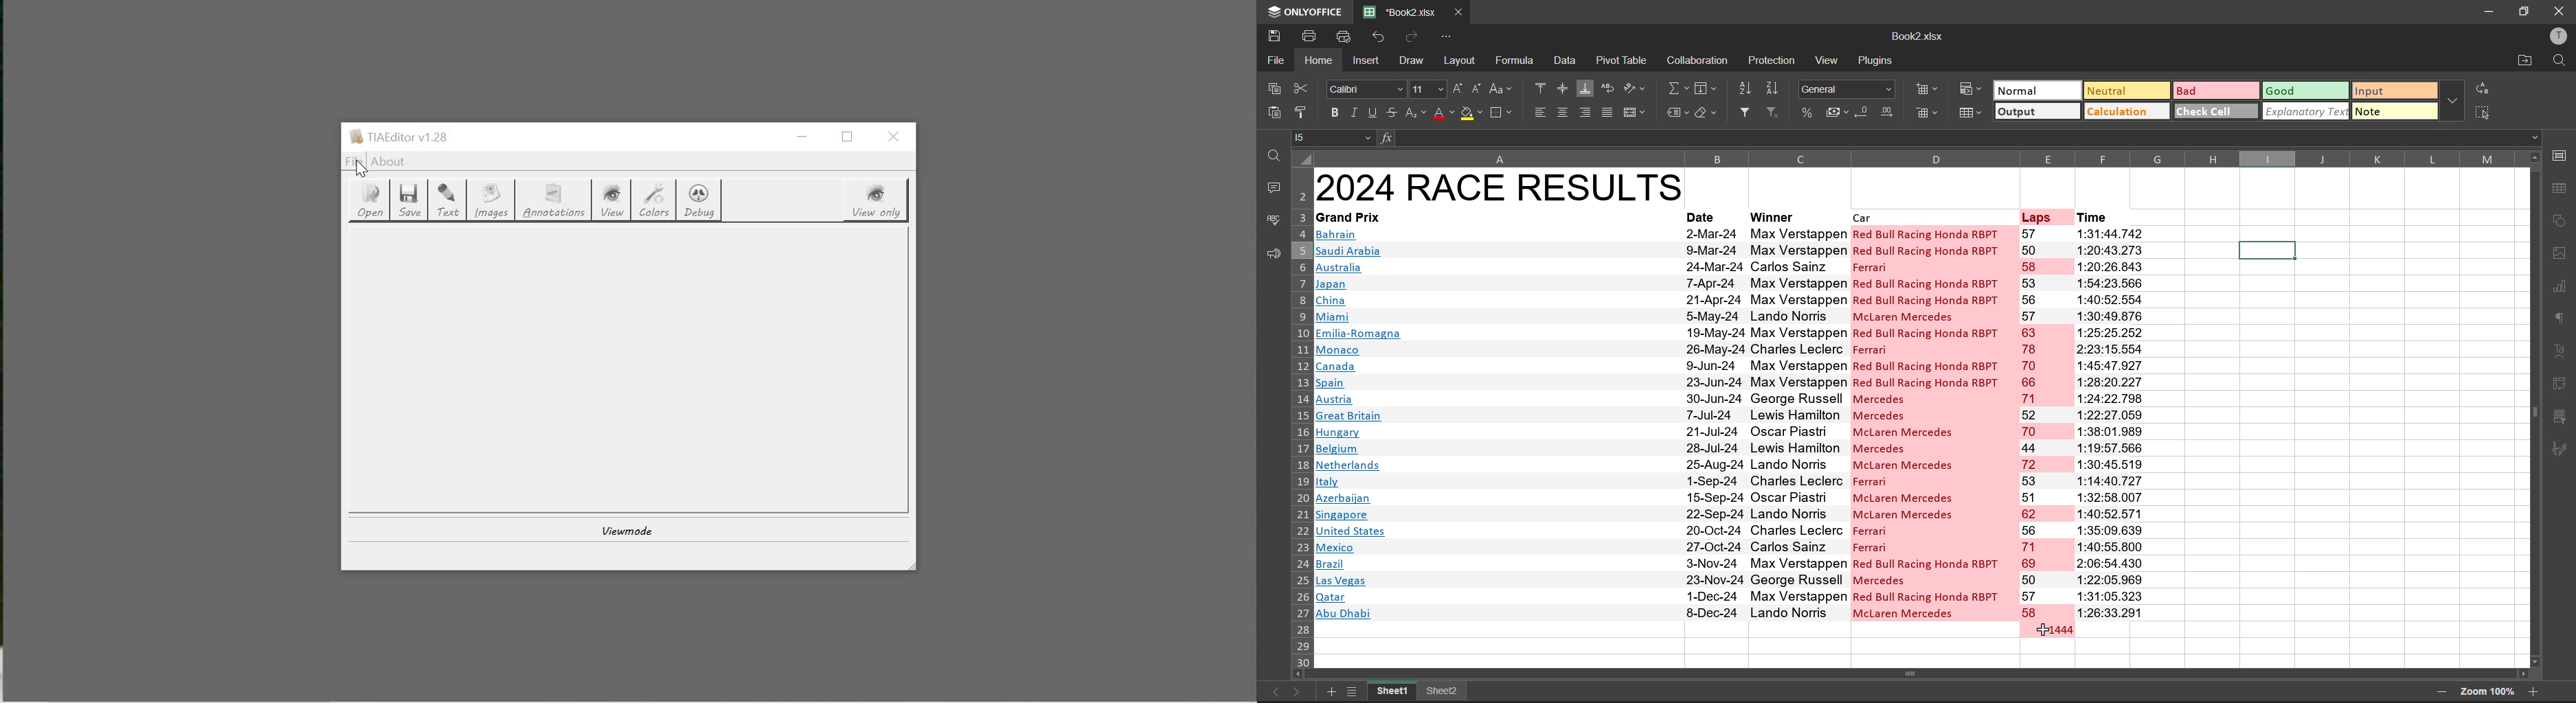 This screenshot has width=2576, height=728. Describe the element at coordinates (2035, 113) in the screenshot. I see `output` at that location.